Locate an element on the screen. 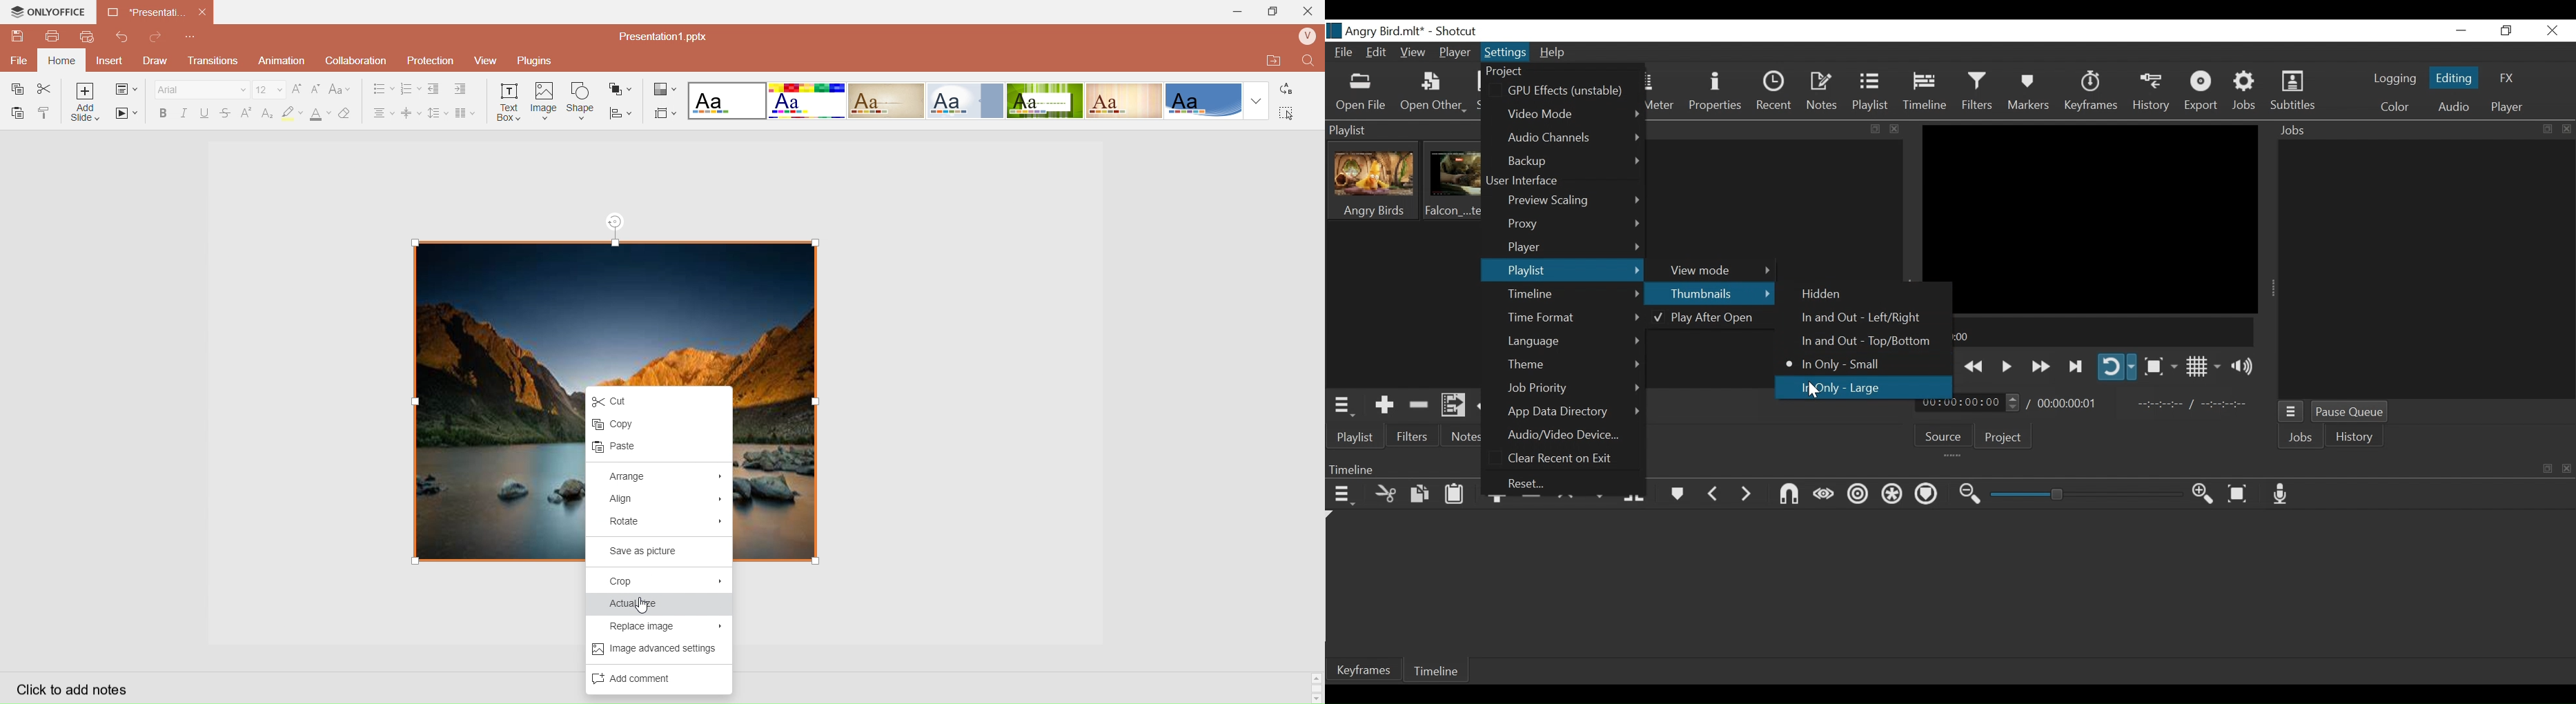 Image resolution: width=2576 pixels, height=728 pixels. Media Viewer is located at coordinates (2091, 218).